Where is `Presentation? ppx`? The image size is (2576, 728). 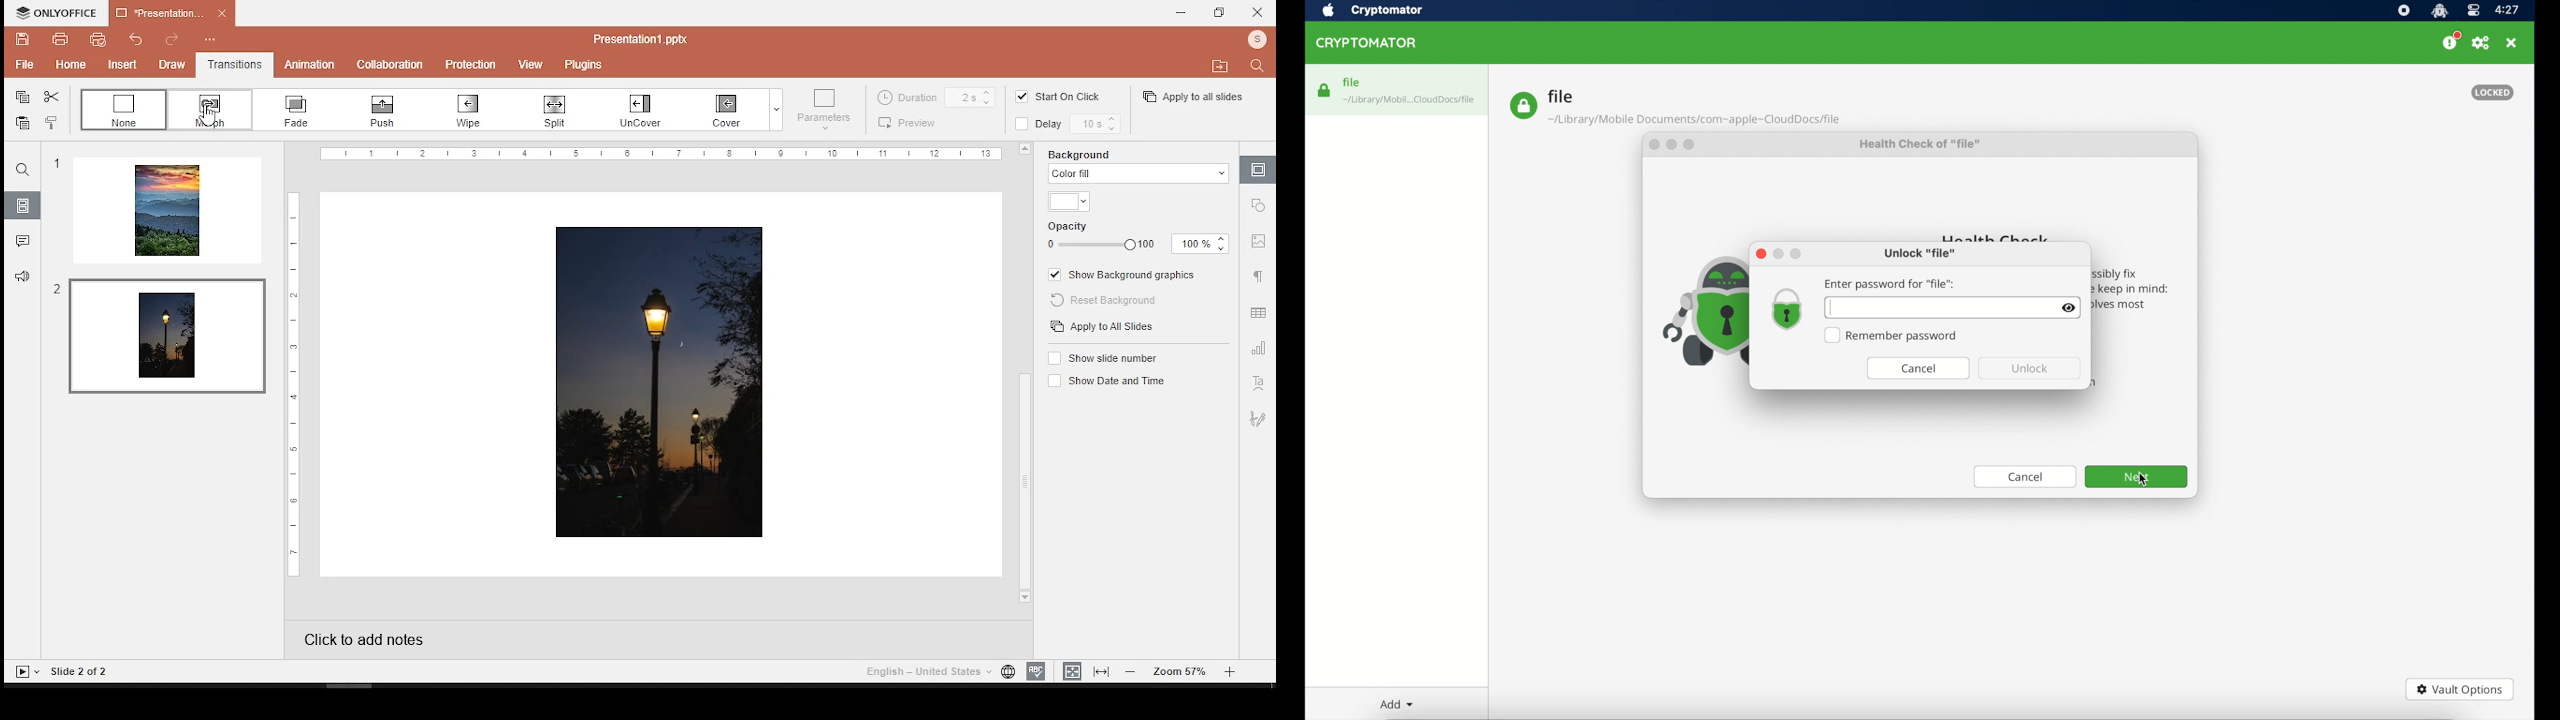 Presentation? ppx is located at coordinates (651, 37).